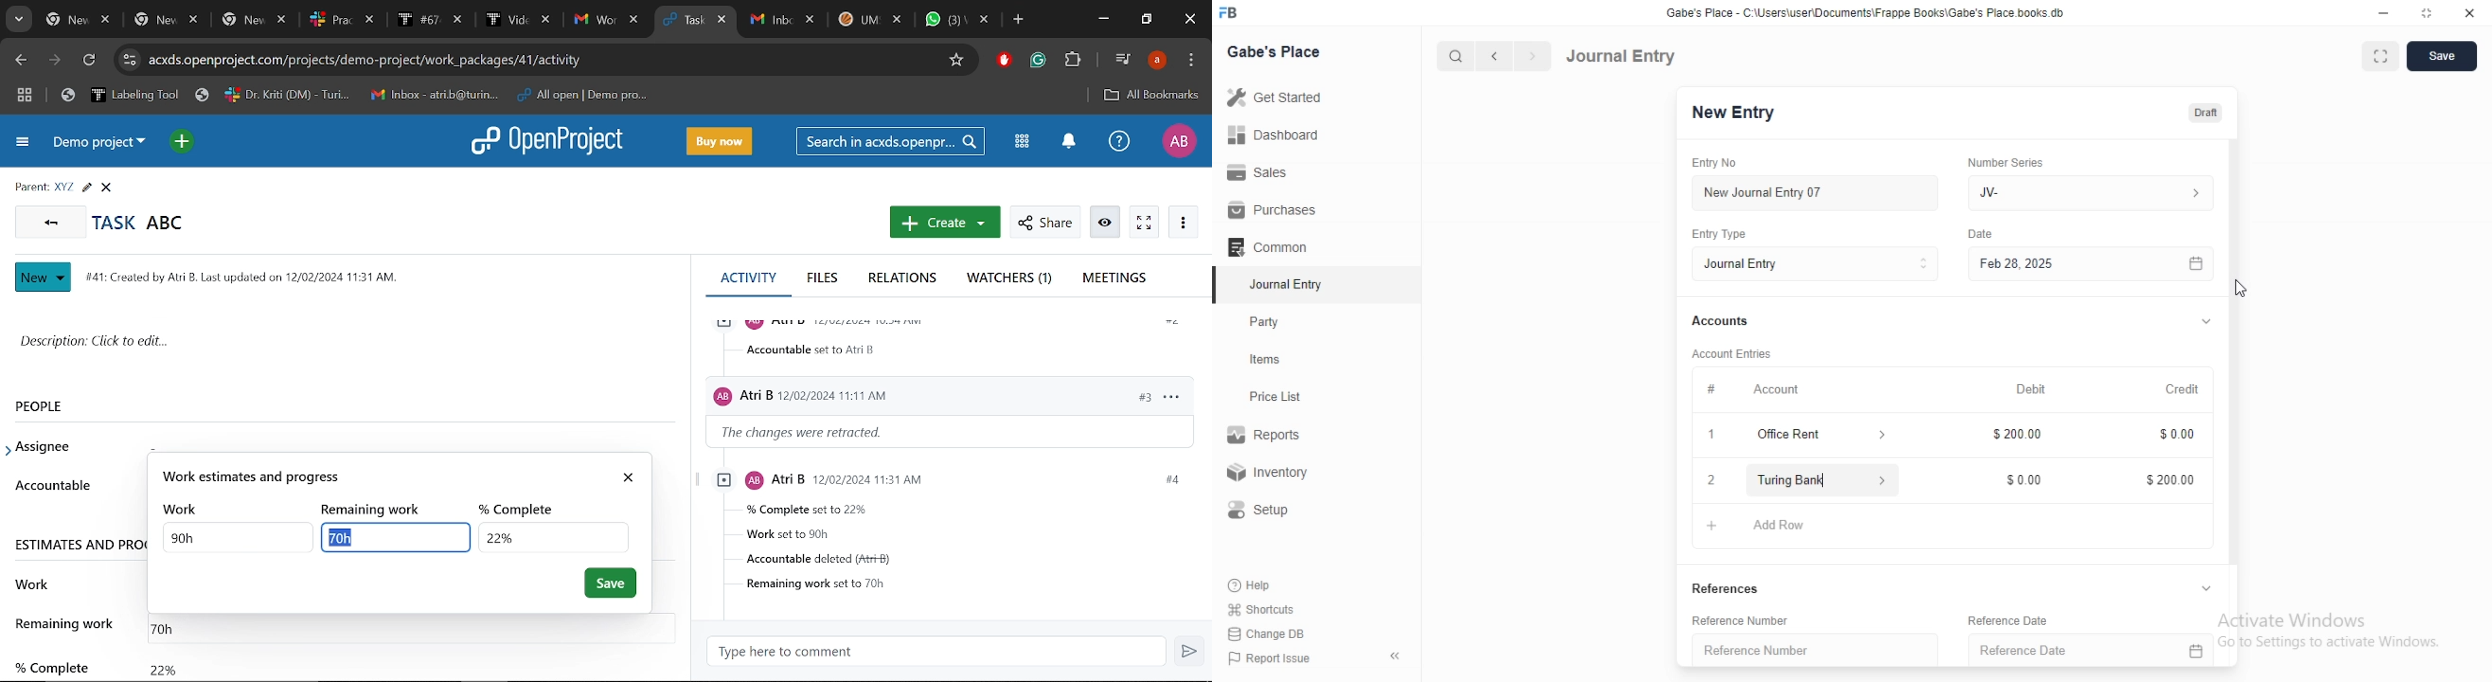 This screenshot has height=700, width=2492. What do you see at coordinates (249, 275) in the screenshot?
I see `task info` at bounding box center [249, 275].